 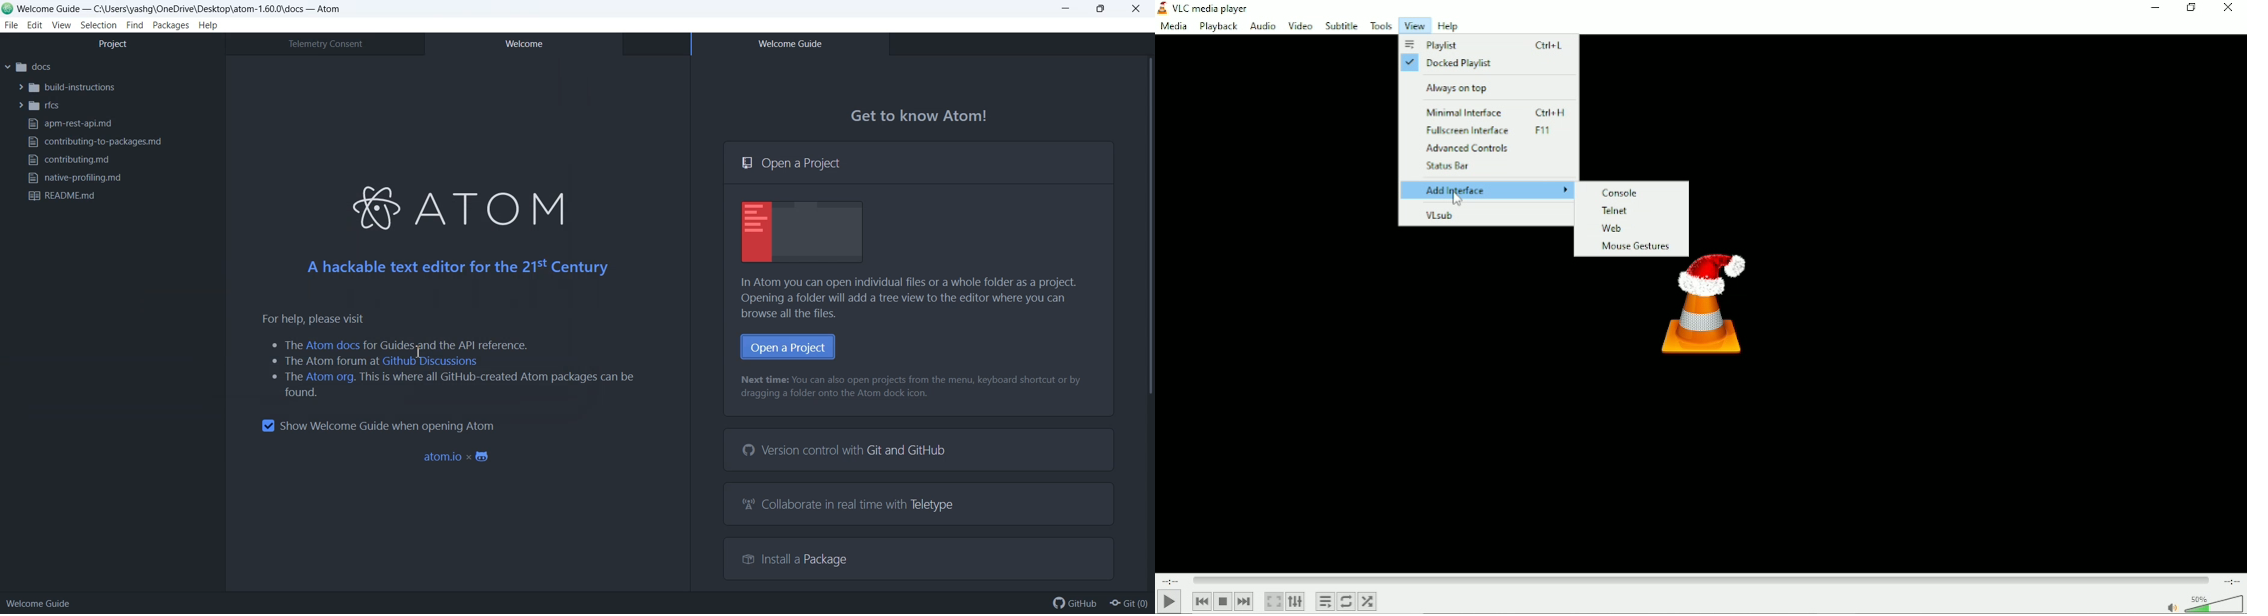 What do you see at coordinates (1299, 26) in the screenshot?
I see `Video` at bounding box center [1299, 26].